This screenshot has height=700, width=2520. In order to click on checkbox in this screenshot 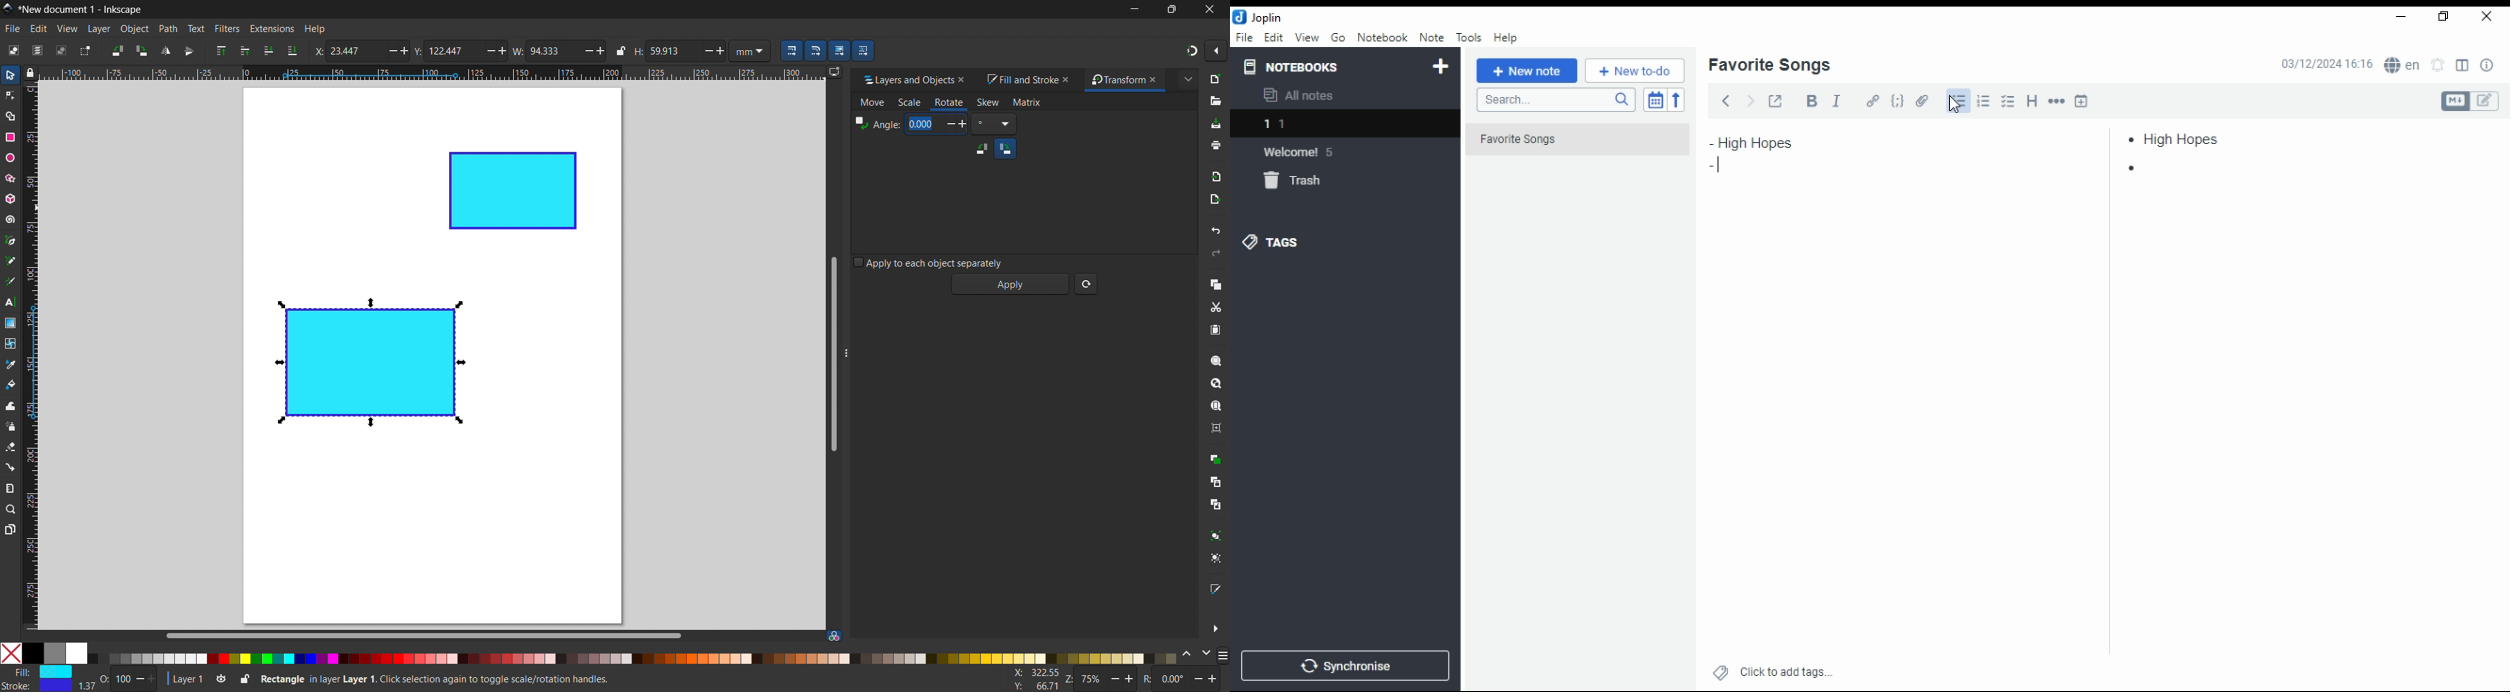, I will do `click(2006, 103)`.